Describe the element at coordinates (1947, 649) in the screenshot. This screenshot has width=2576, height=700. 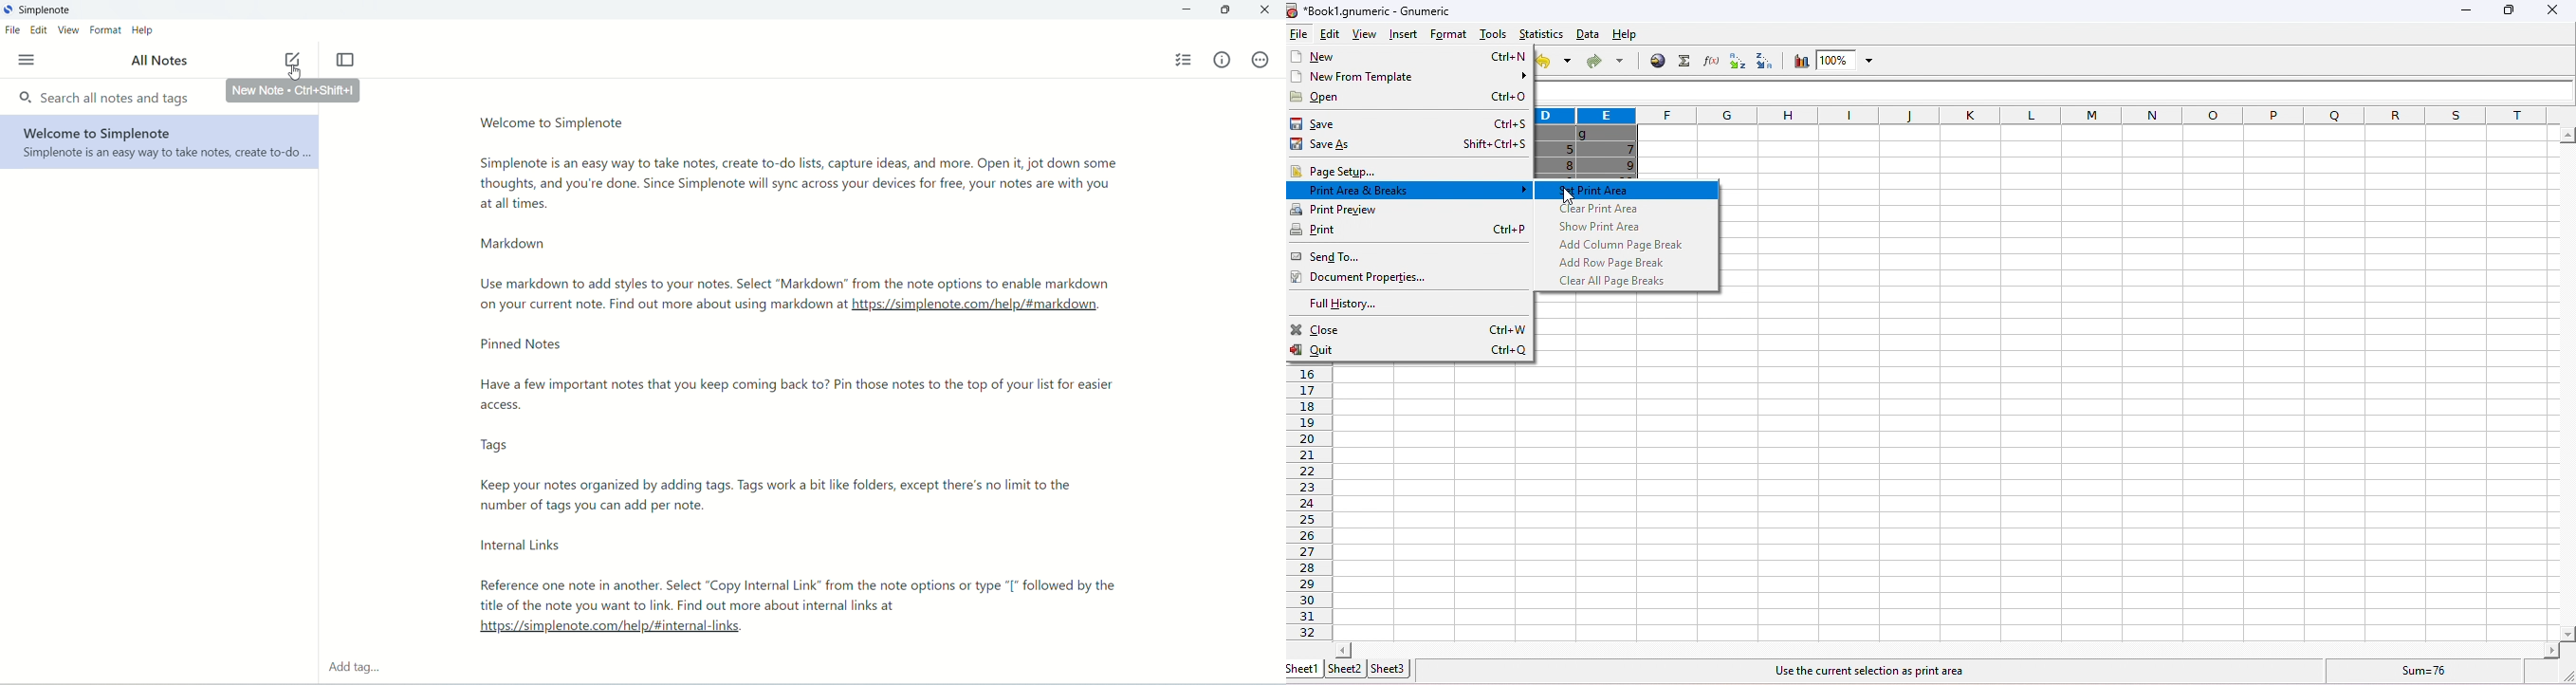
I see `Horizontal scrollbar` at that location.